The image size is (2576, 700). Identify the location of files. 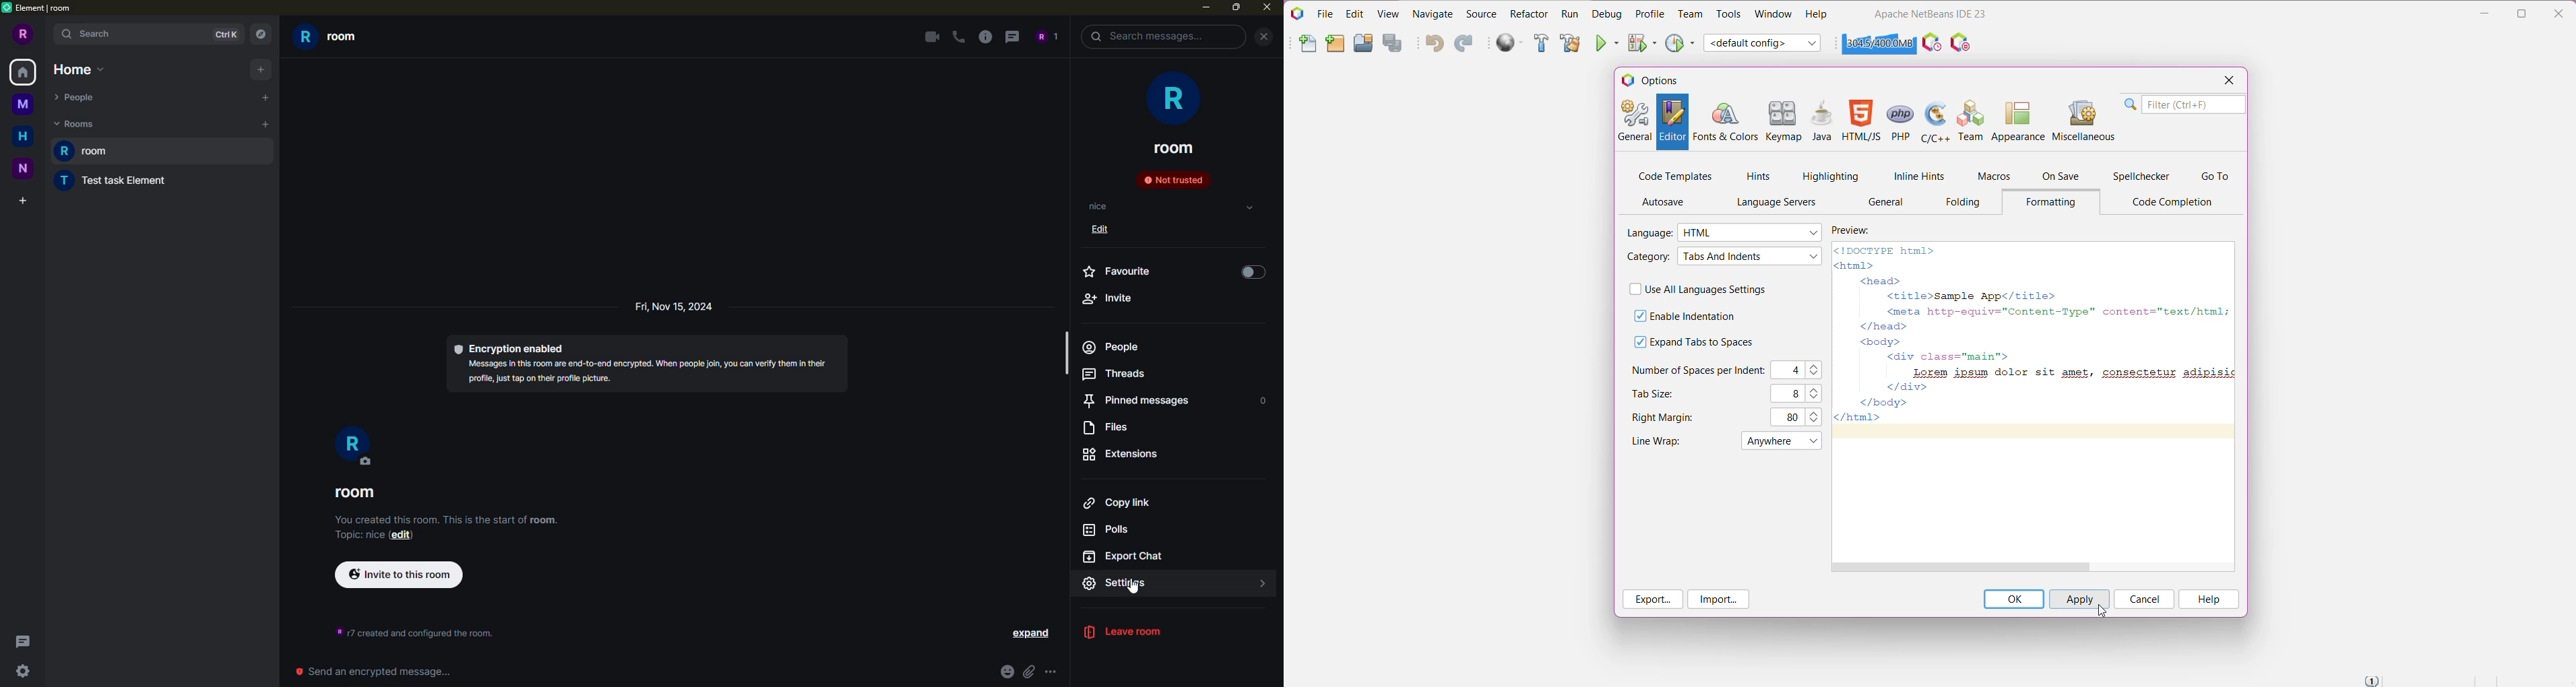
(1112, 428).